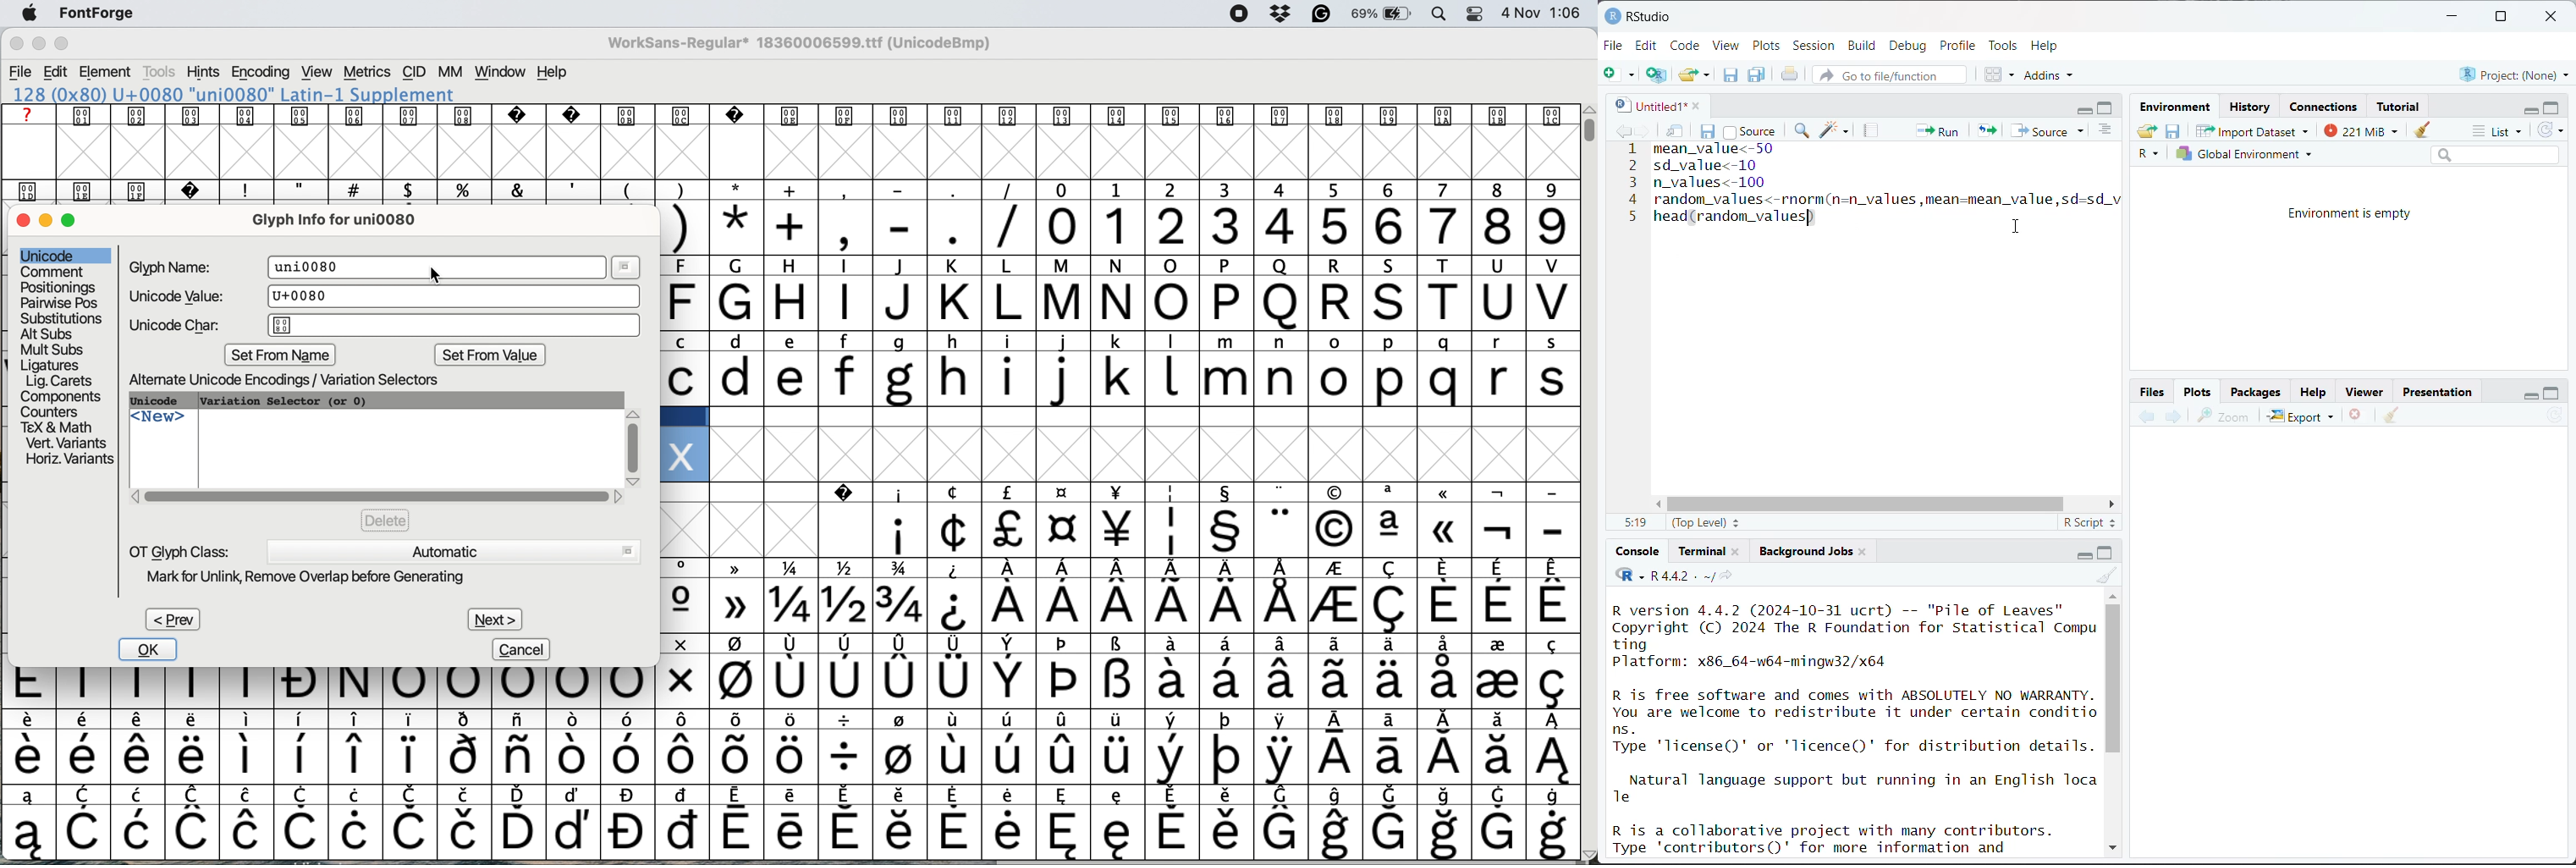 Image resolution: width=2576 pixels, height=868 pixels. I want to click on move left, so click(1662, 504).